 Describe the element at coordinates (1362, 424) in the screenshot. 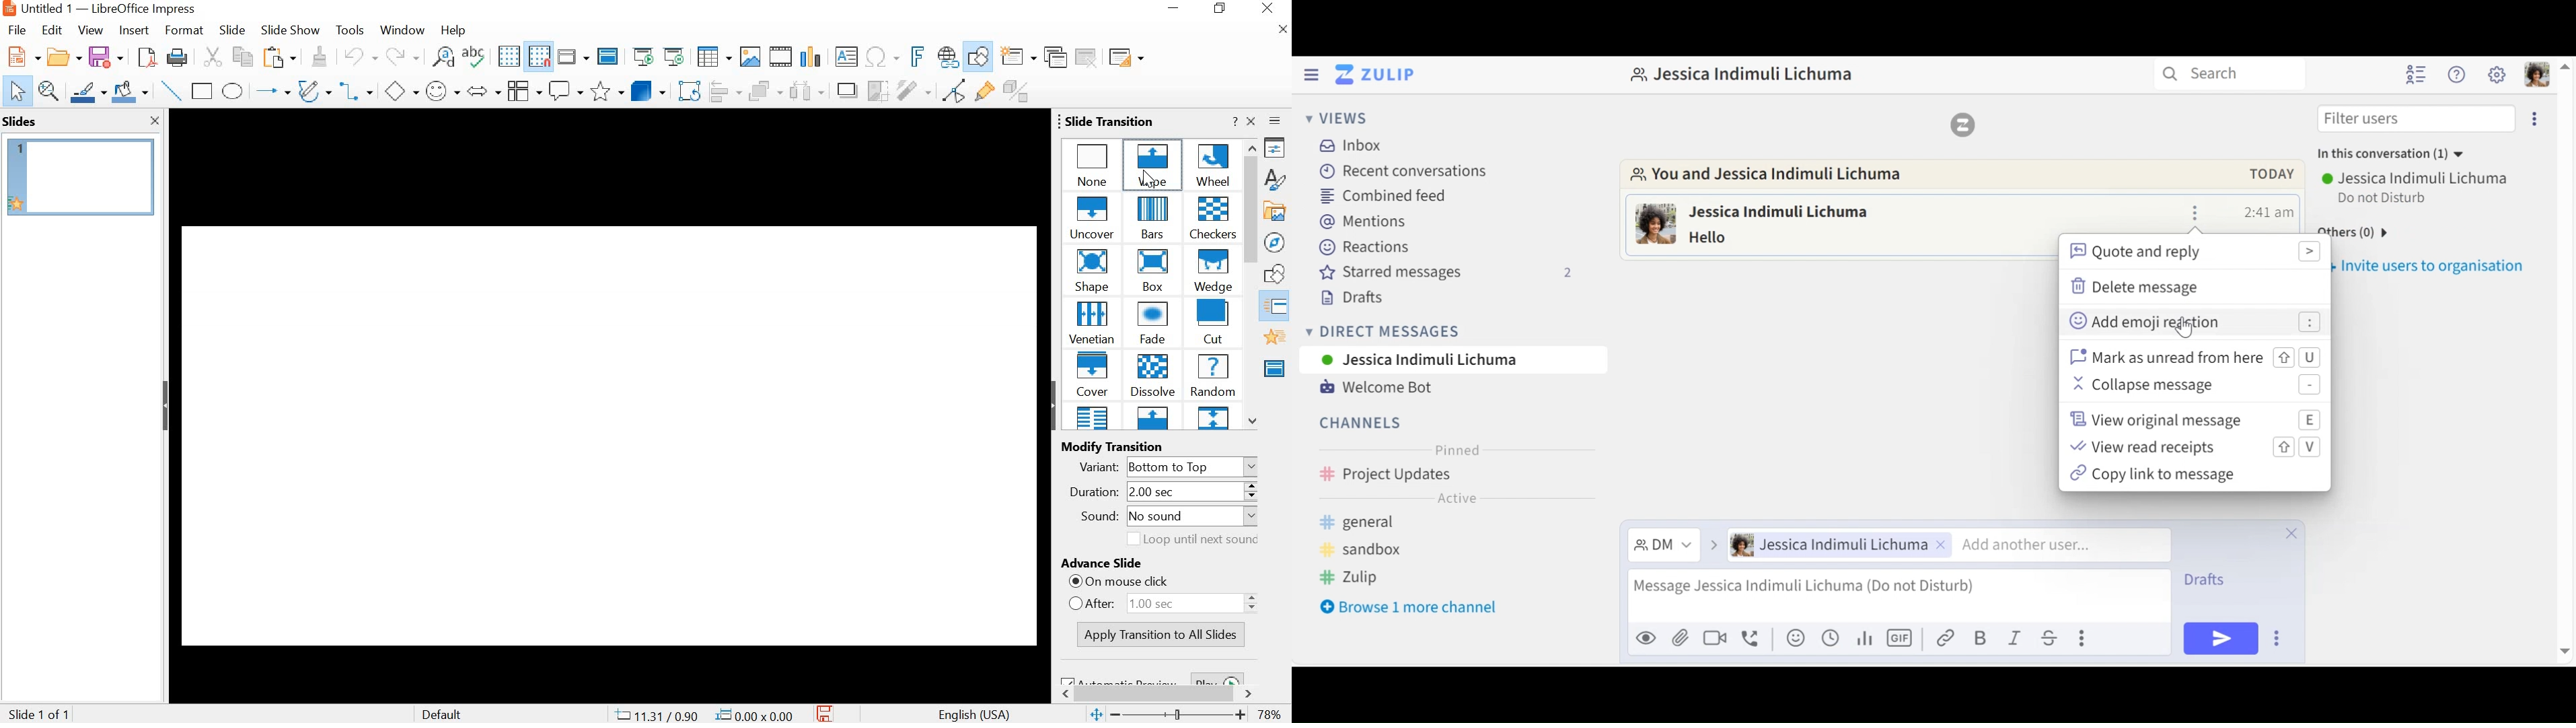

I see `Channels` at that location.